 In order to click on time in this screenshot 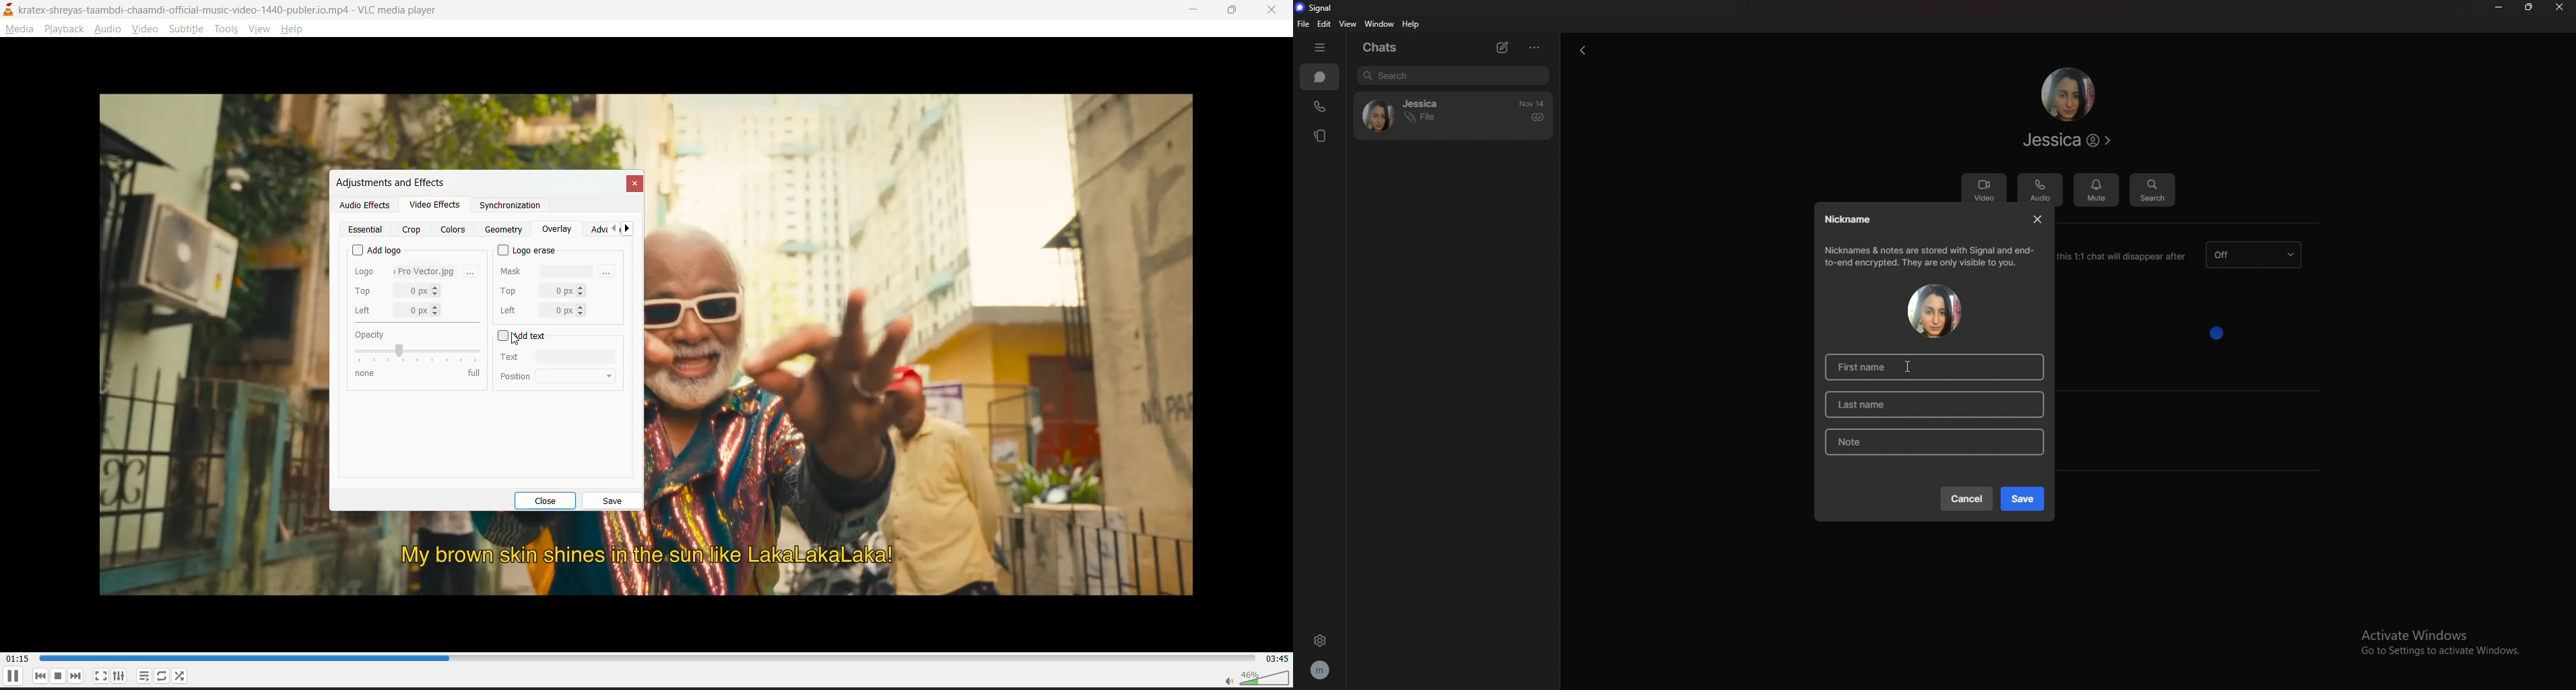, I will do `click(1532, 104)`.